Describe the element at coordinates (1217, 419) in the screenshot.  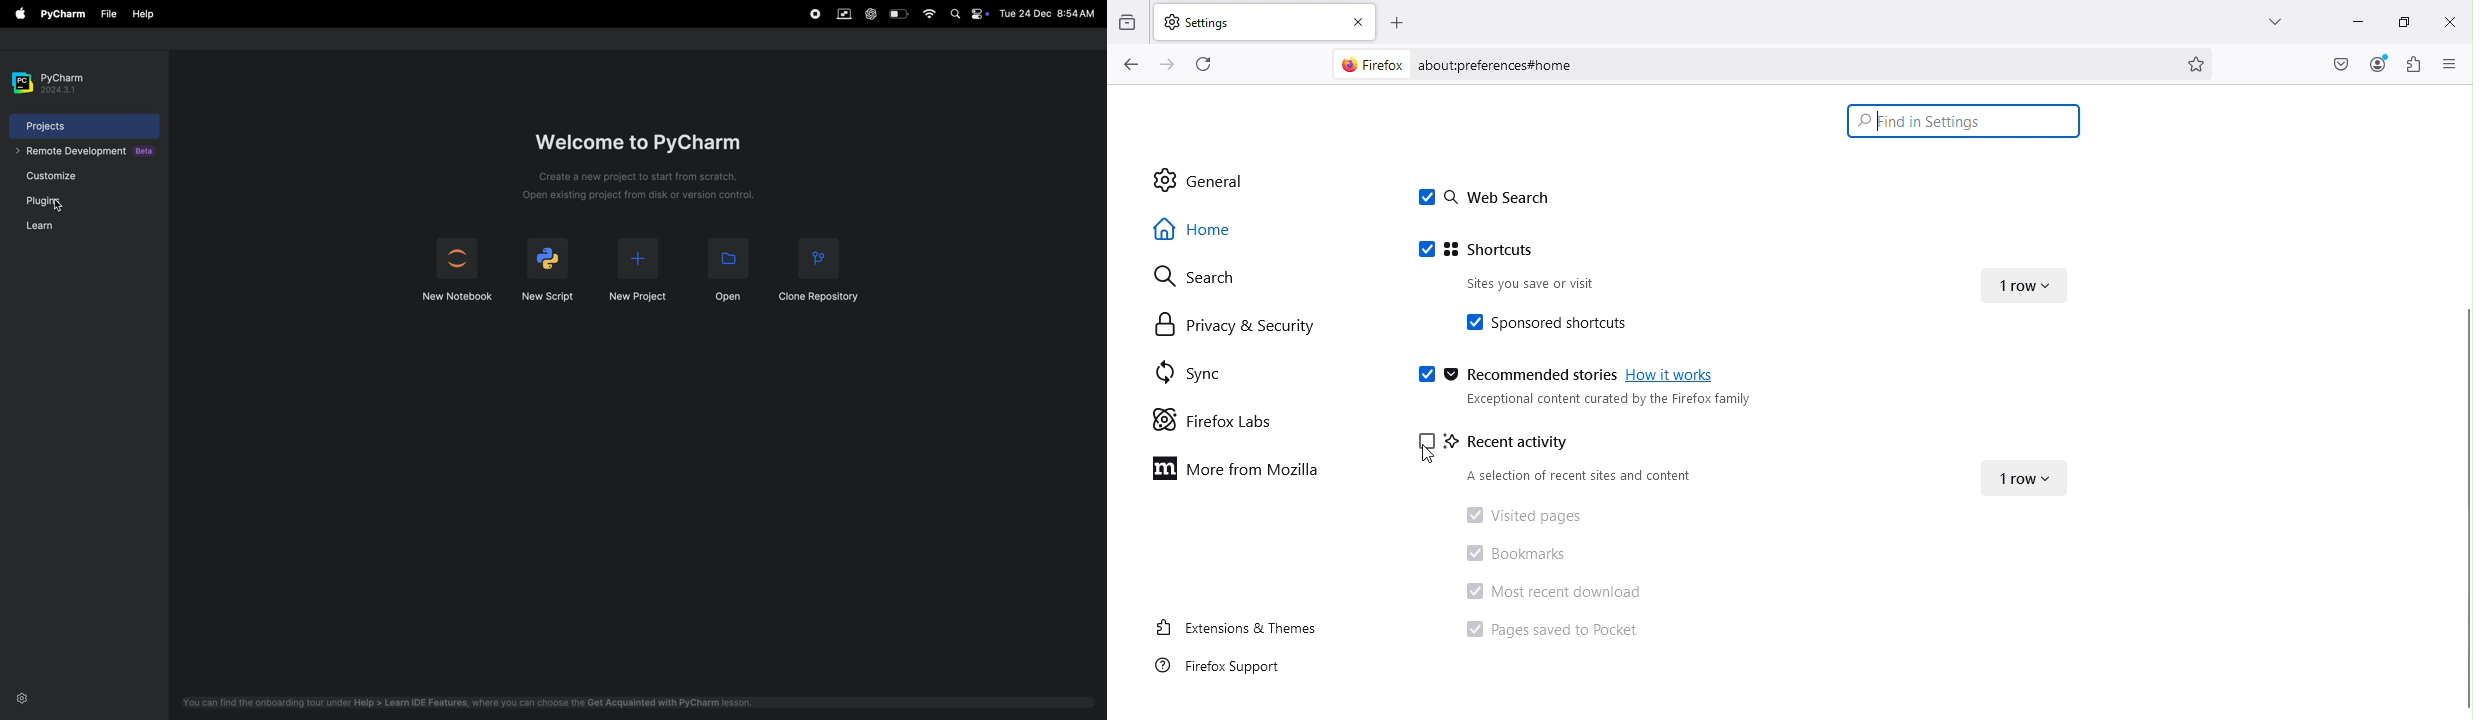
I see `Firefox labs` at that location.